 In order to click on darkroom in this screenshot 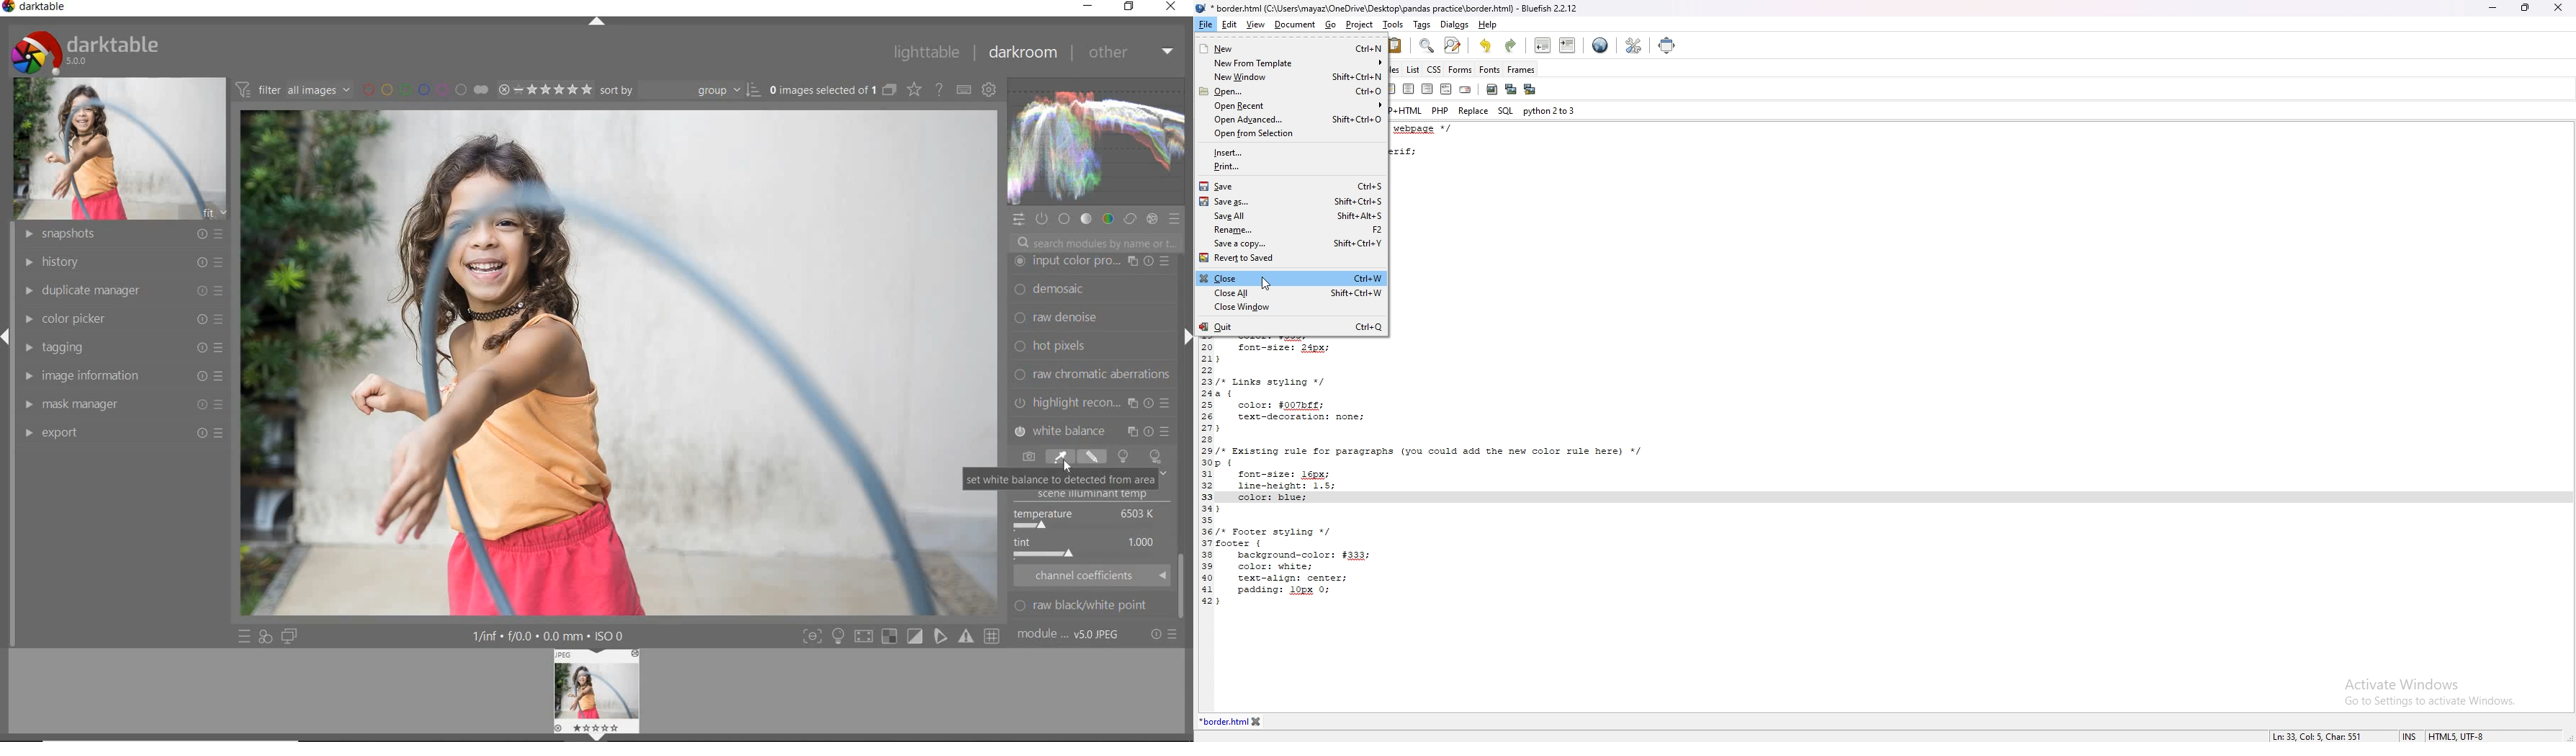, I will do `click(1025, 53)`.